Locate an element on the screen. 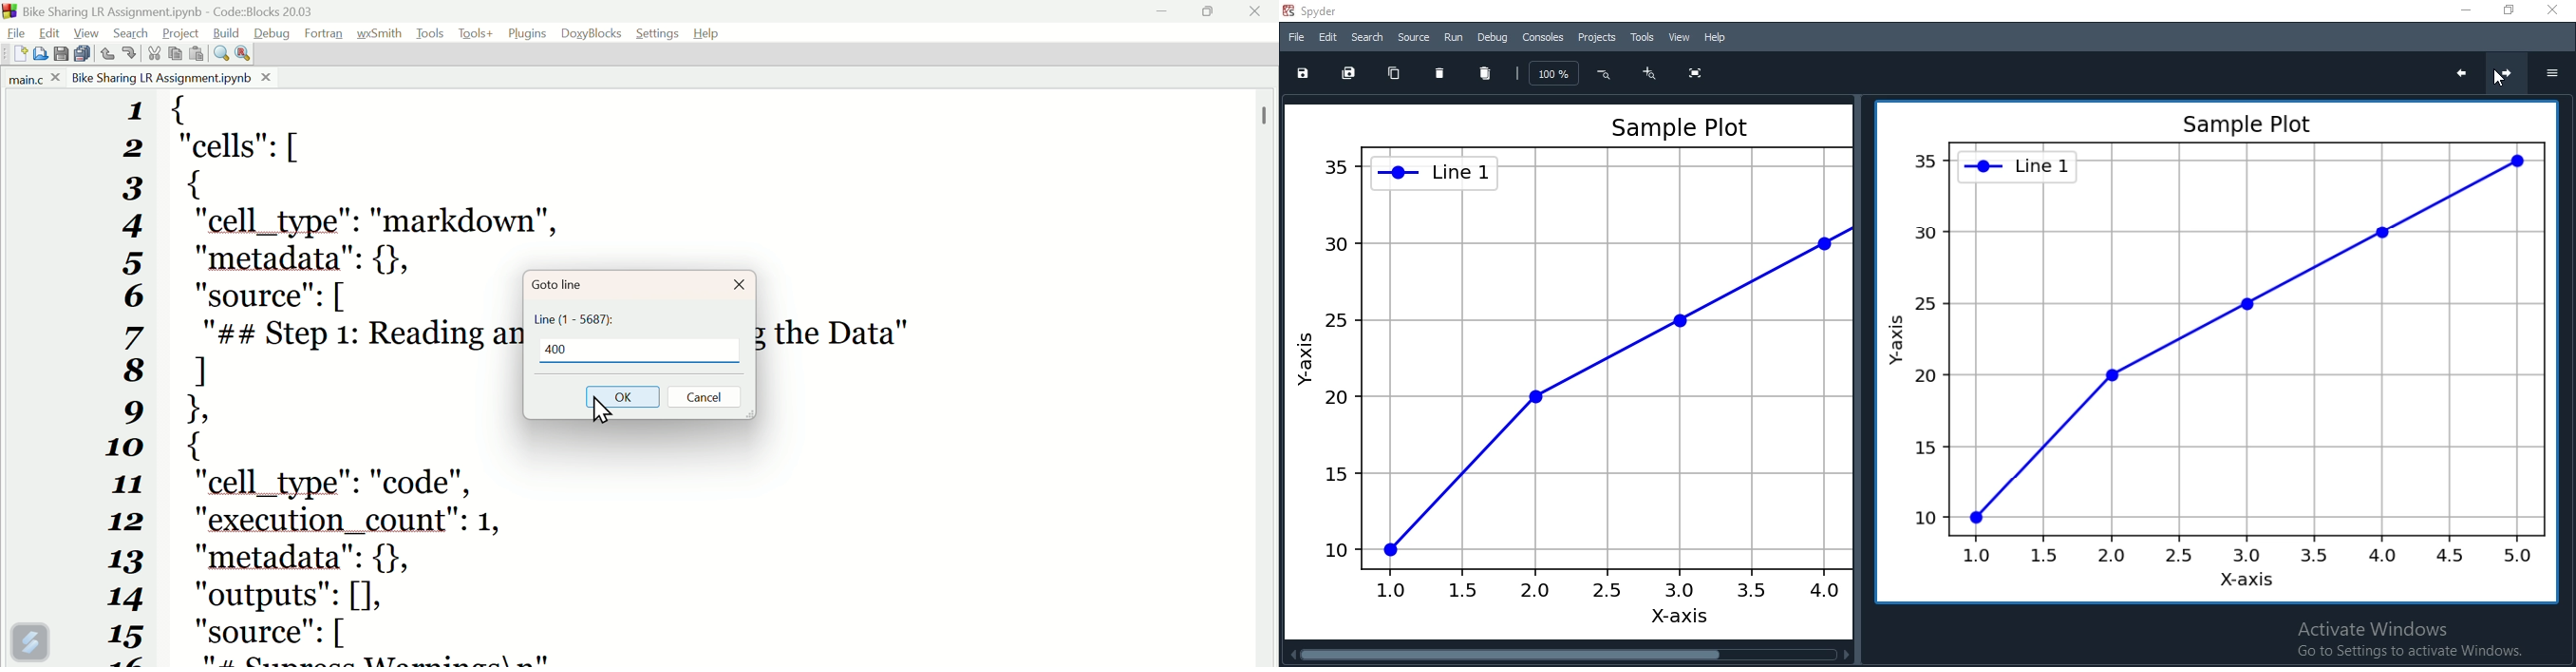 Image resolution: width=2576 pixels, height=672 pixels. minimise is located at coordinates (1170, 16).